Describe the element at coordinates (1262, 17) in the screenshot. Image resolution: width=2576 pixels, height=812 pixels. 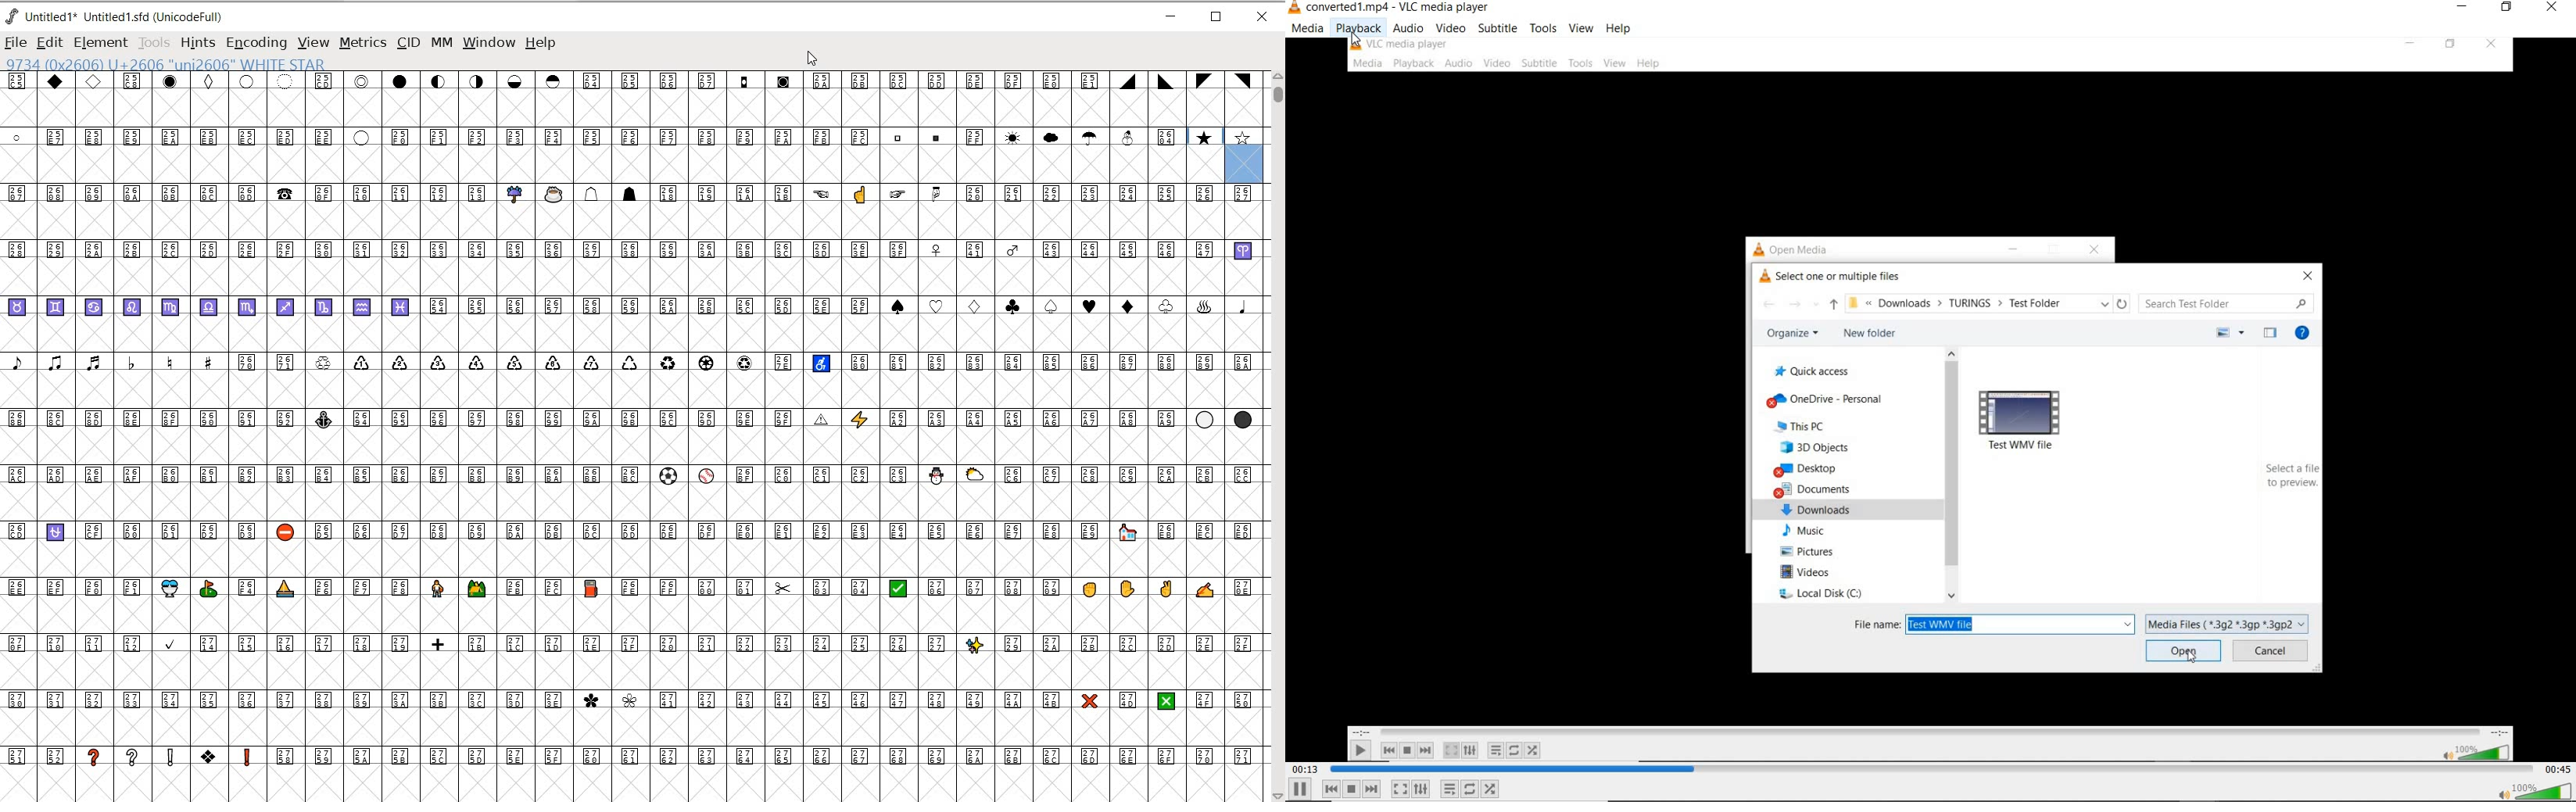
I see `CLOSE` at that location.